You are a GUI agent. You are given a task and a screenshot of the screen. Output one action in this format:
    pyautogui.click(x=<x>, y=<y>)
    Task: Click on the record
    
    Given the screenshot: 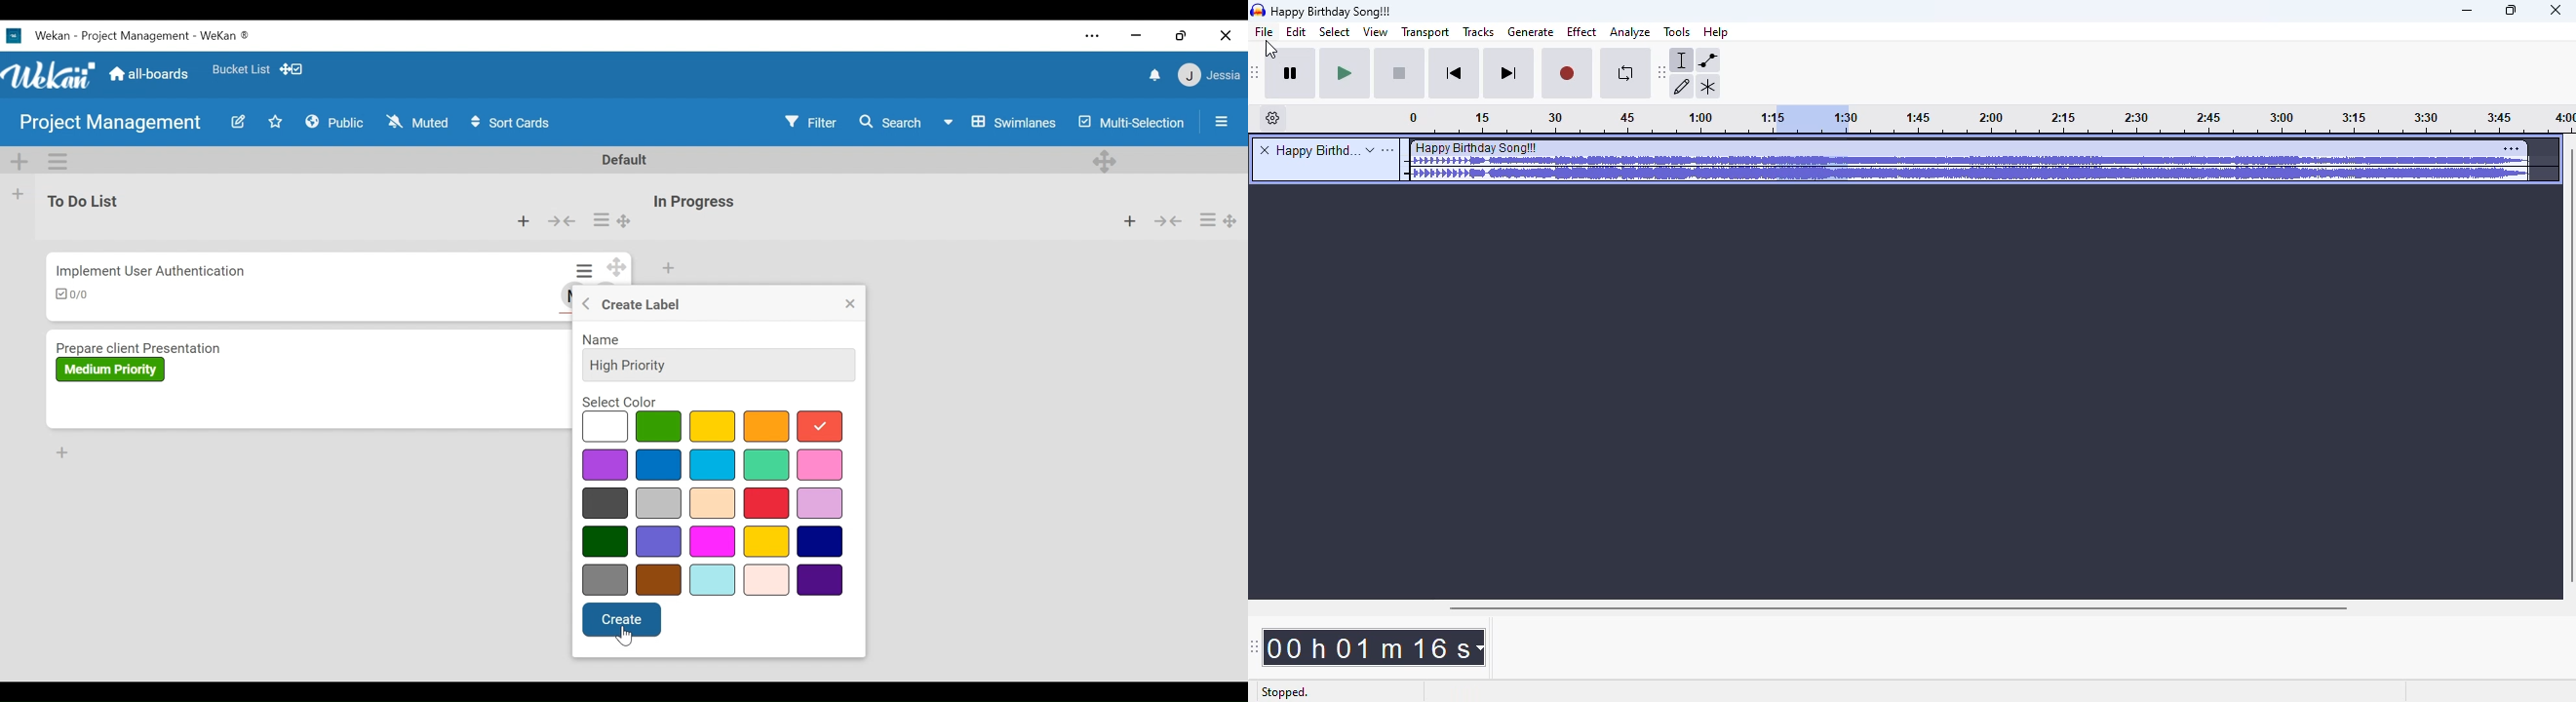 What is the action you would take?
    pyautogui.click(x=1568, y=75)
    